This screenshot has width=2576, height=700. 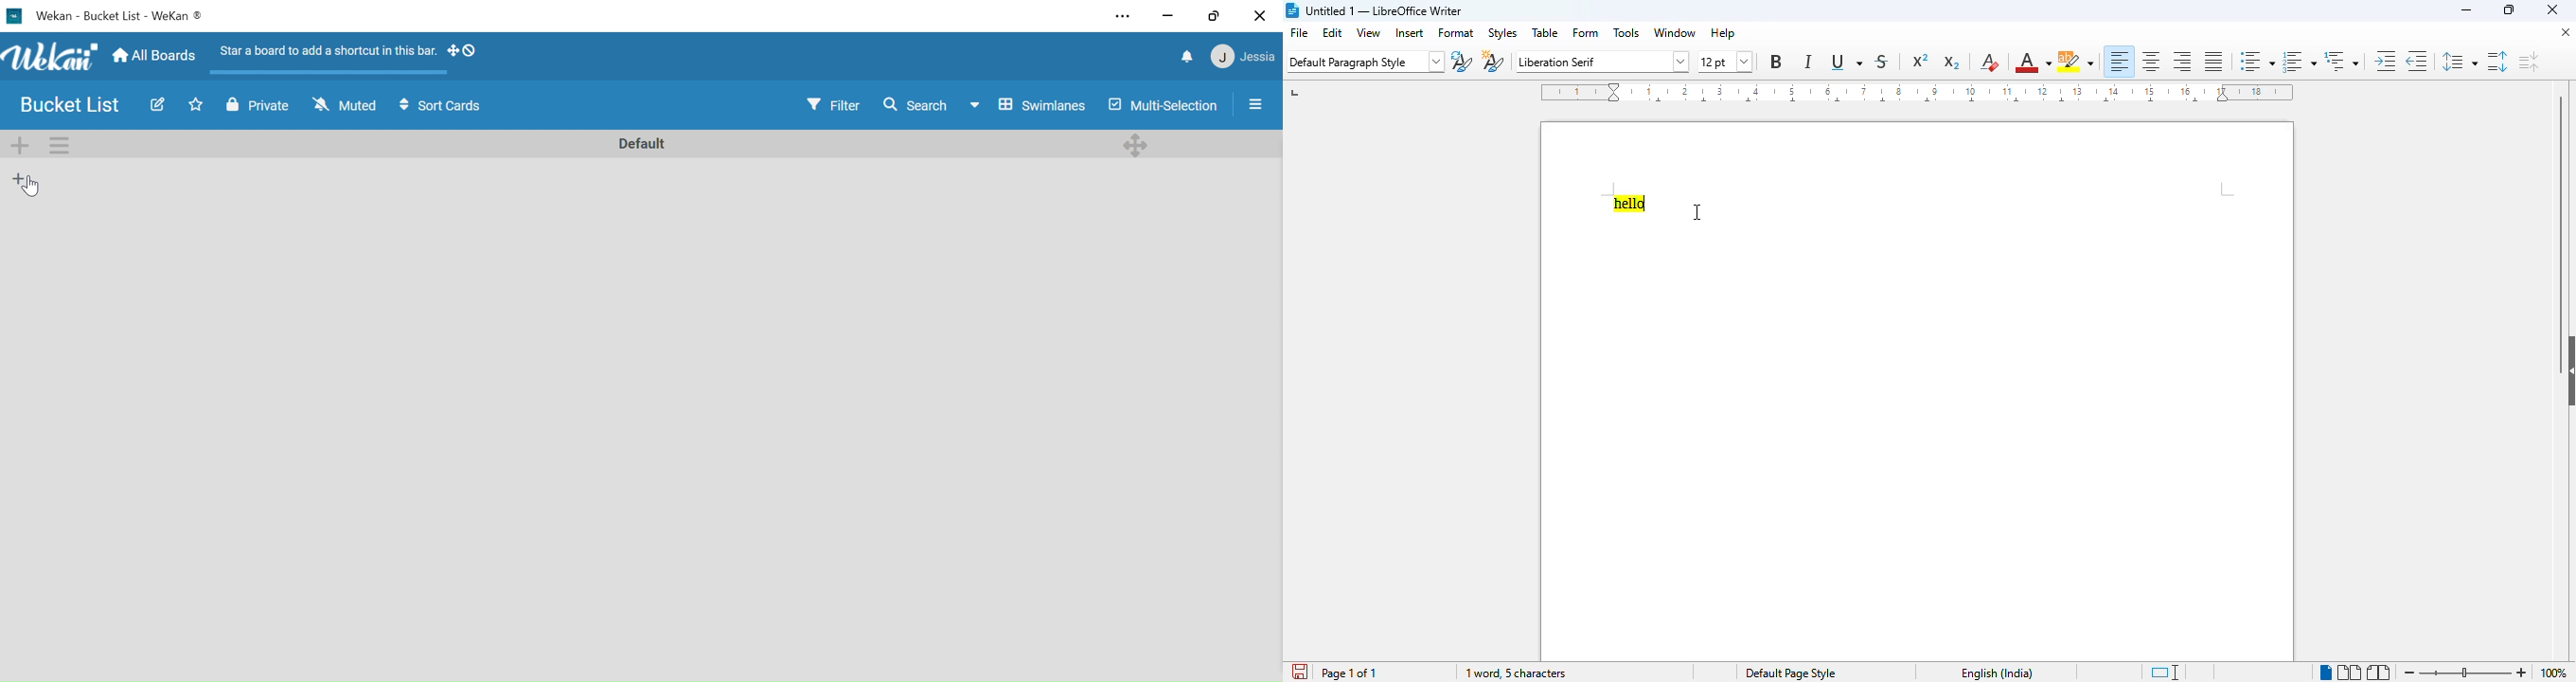 I want to click on dropdown, so click(x=1438, y=63).